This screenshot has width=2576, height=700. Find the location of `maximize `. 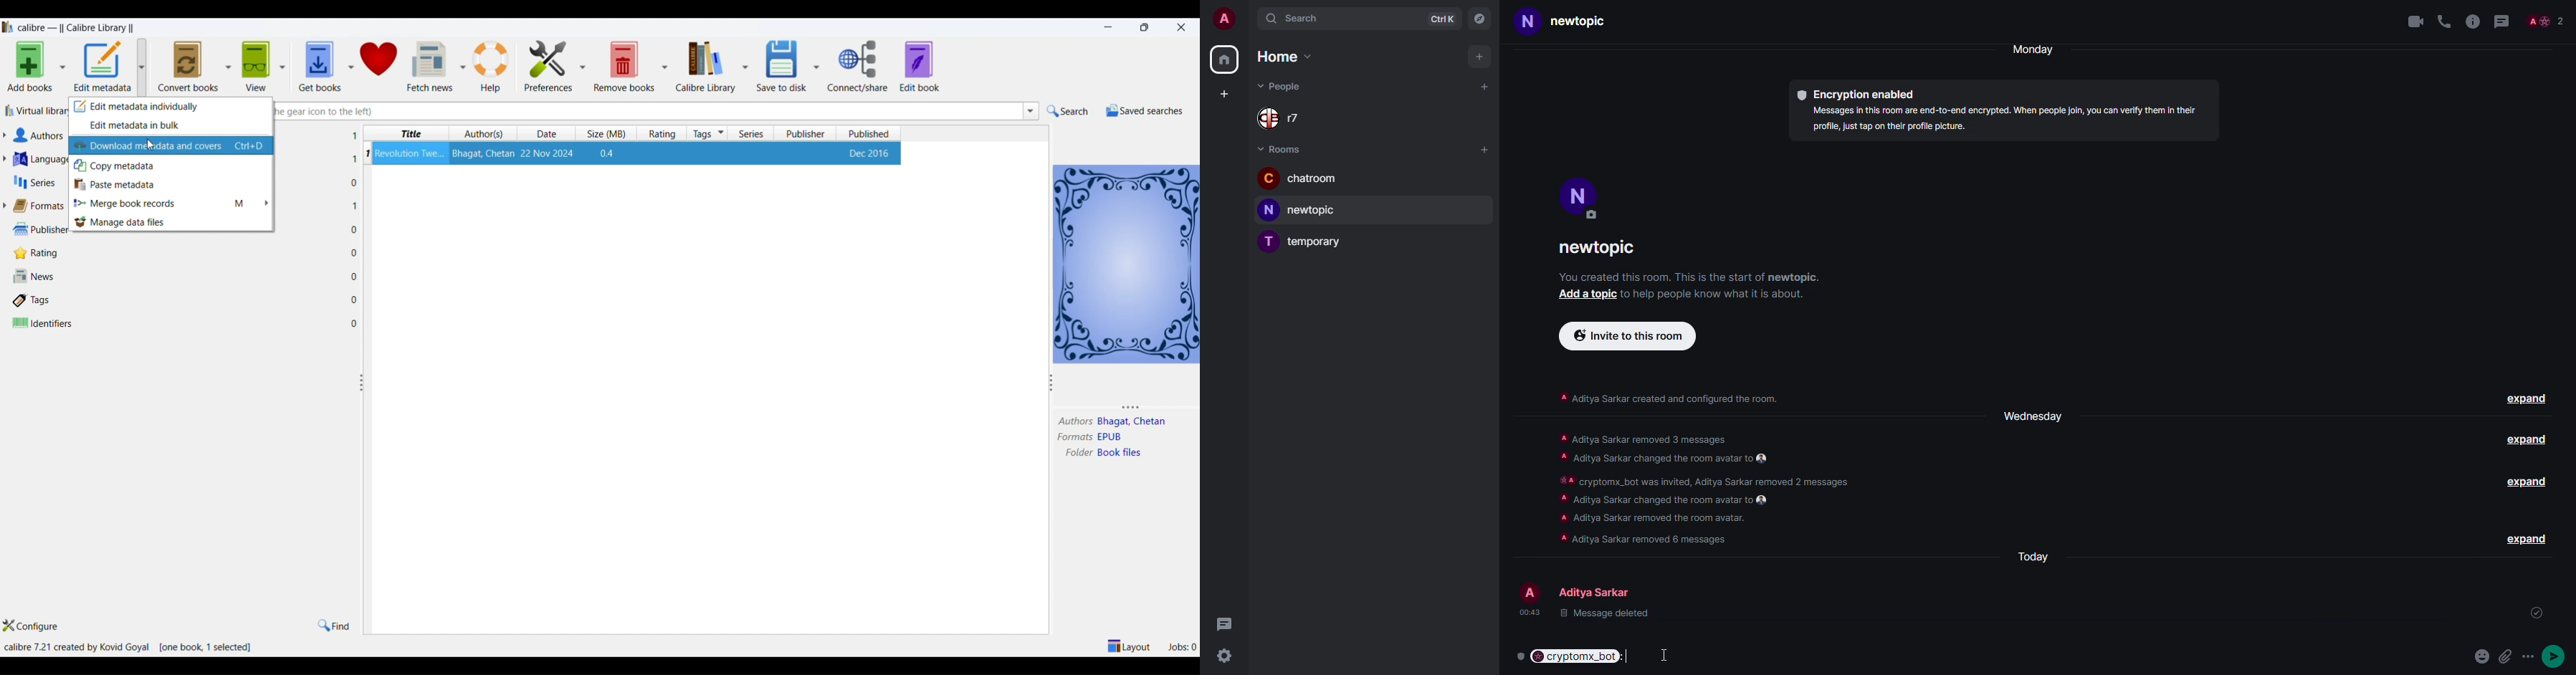

maximize  is located at coordinates (1147, 27).